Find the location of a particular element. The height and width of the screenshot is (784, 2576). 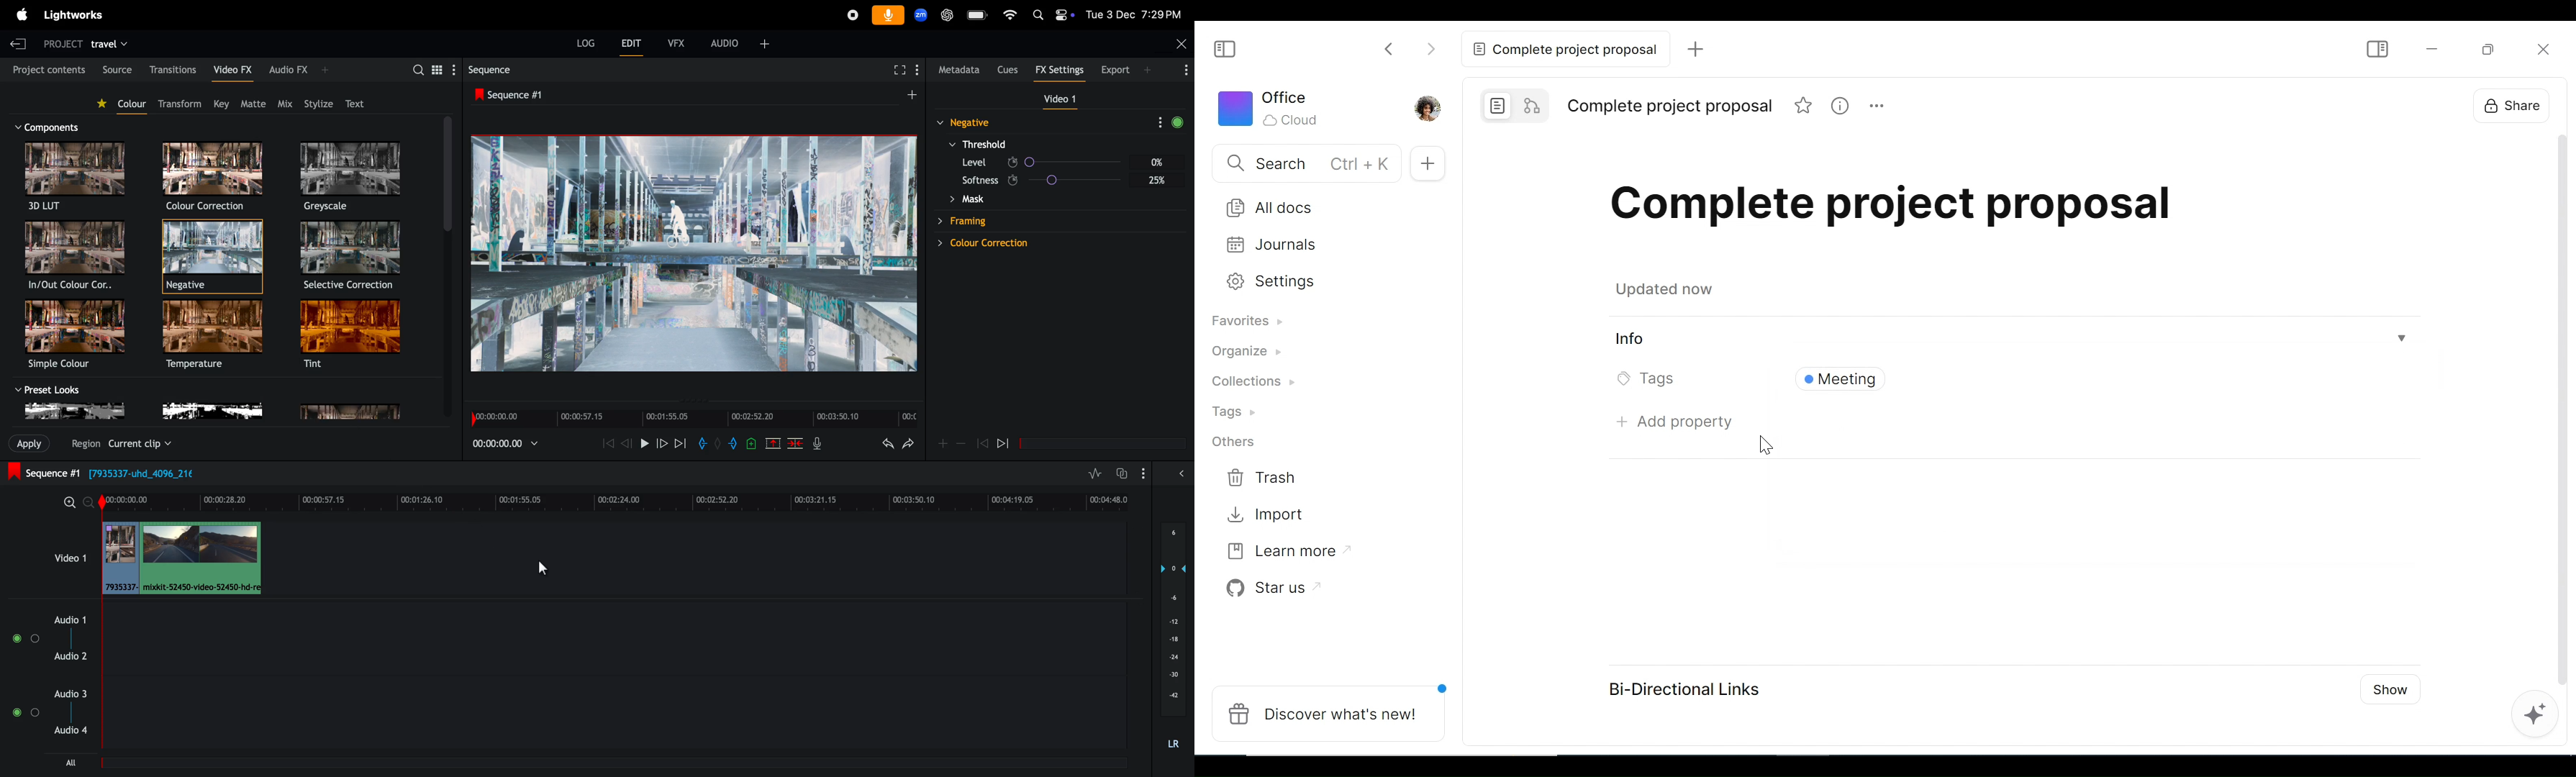

Click to go back is located at coordinates (1383, 50).